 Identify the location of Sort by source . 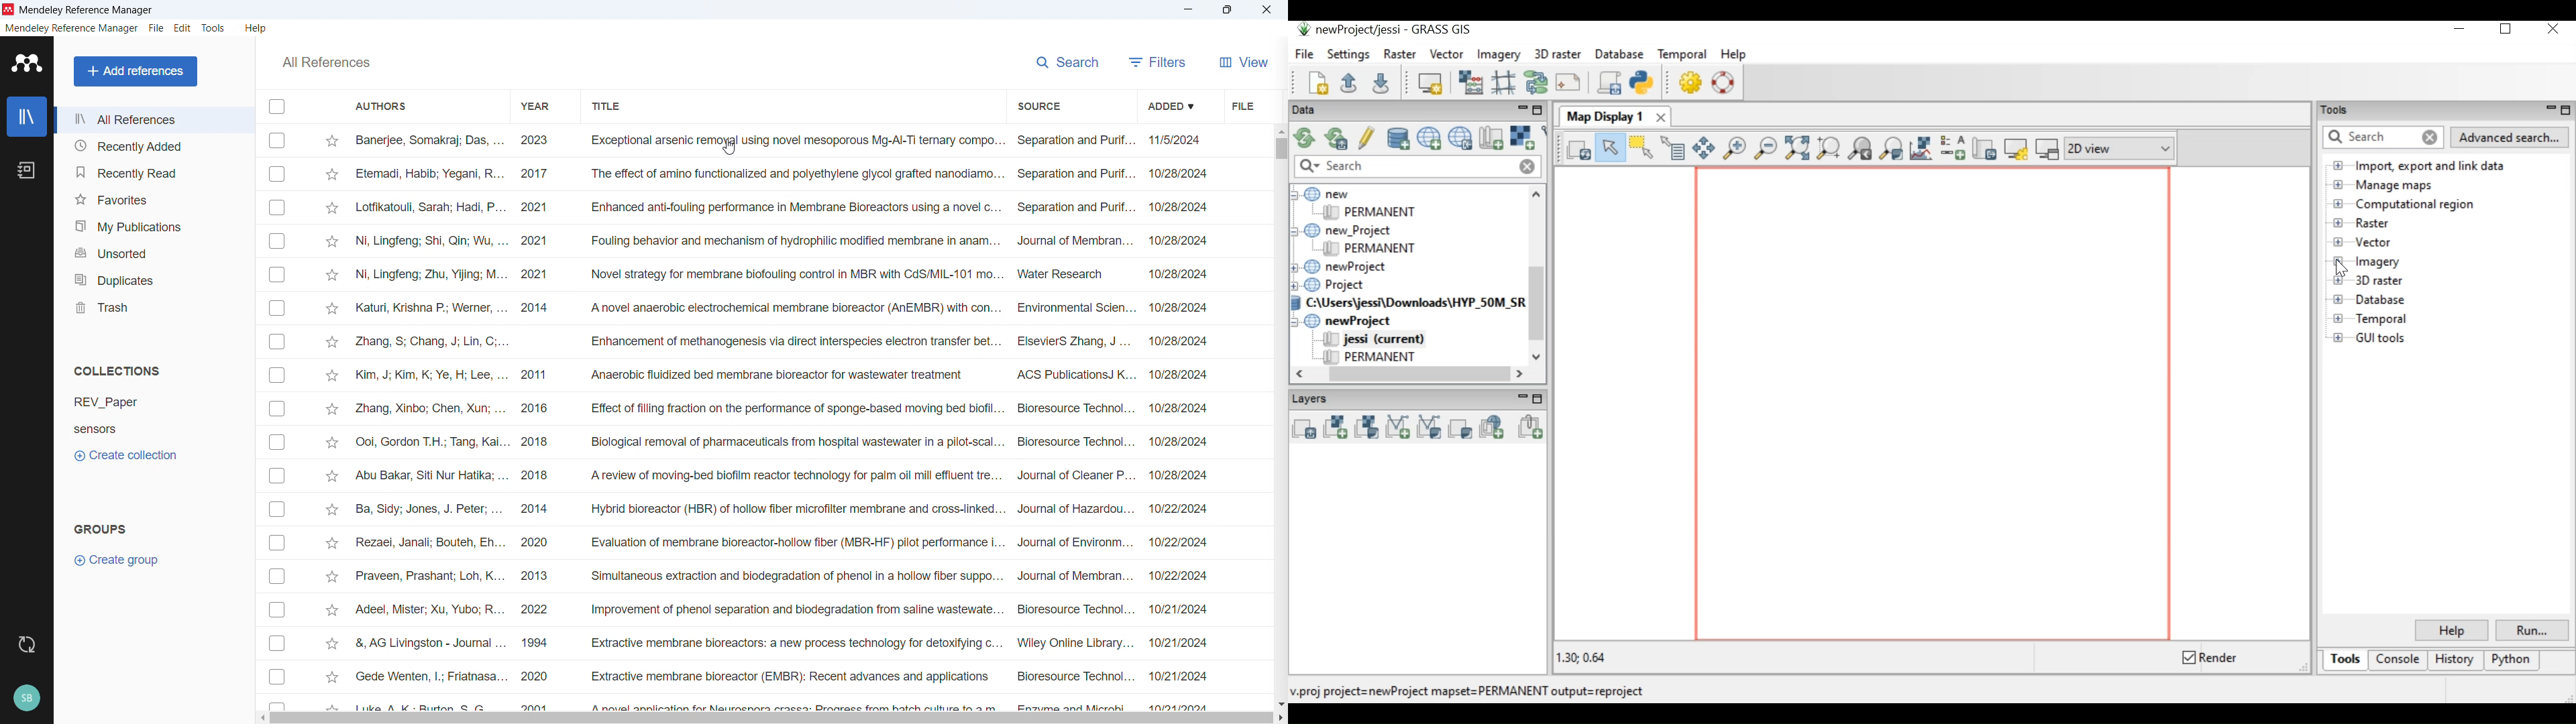
(1038, 106).